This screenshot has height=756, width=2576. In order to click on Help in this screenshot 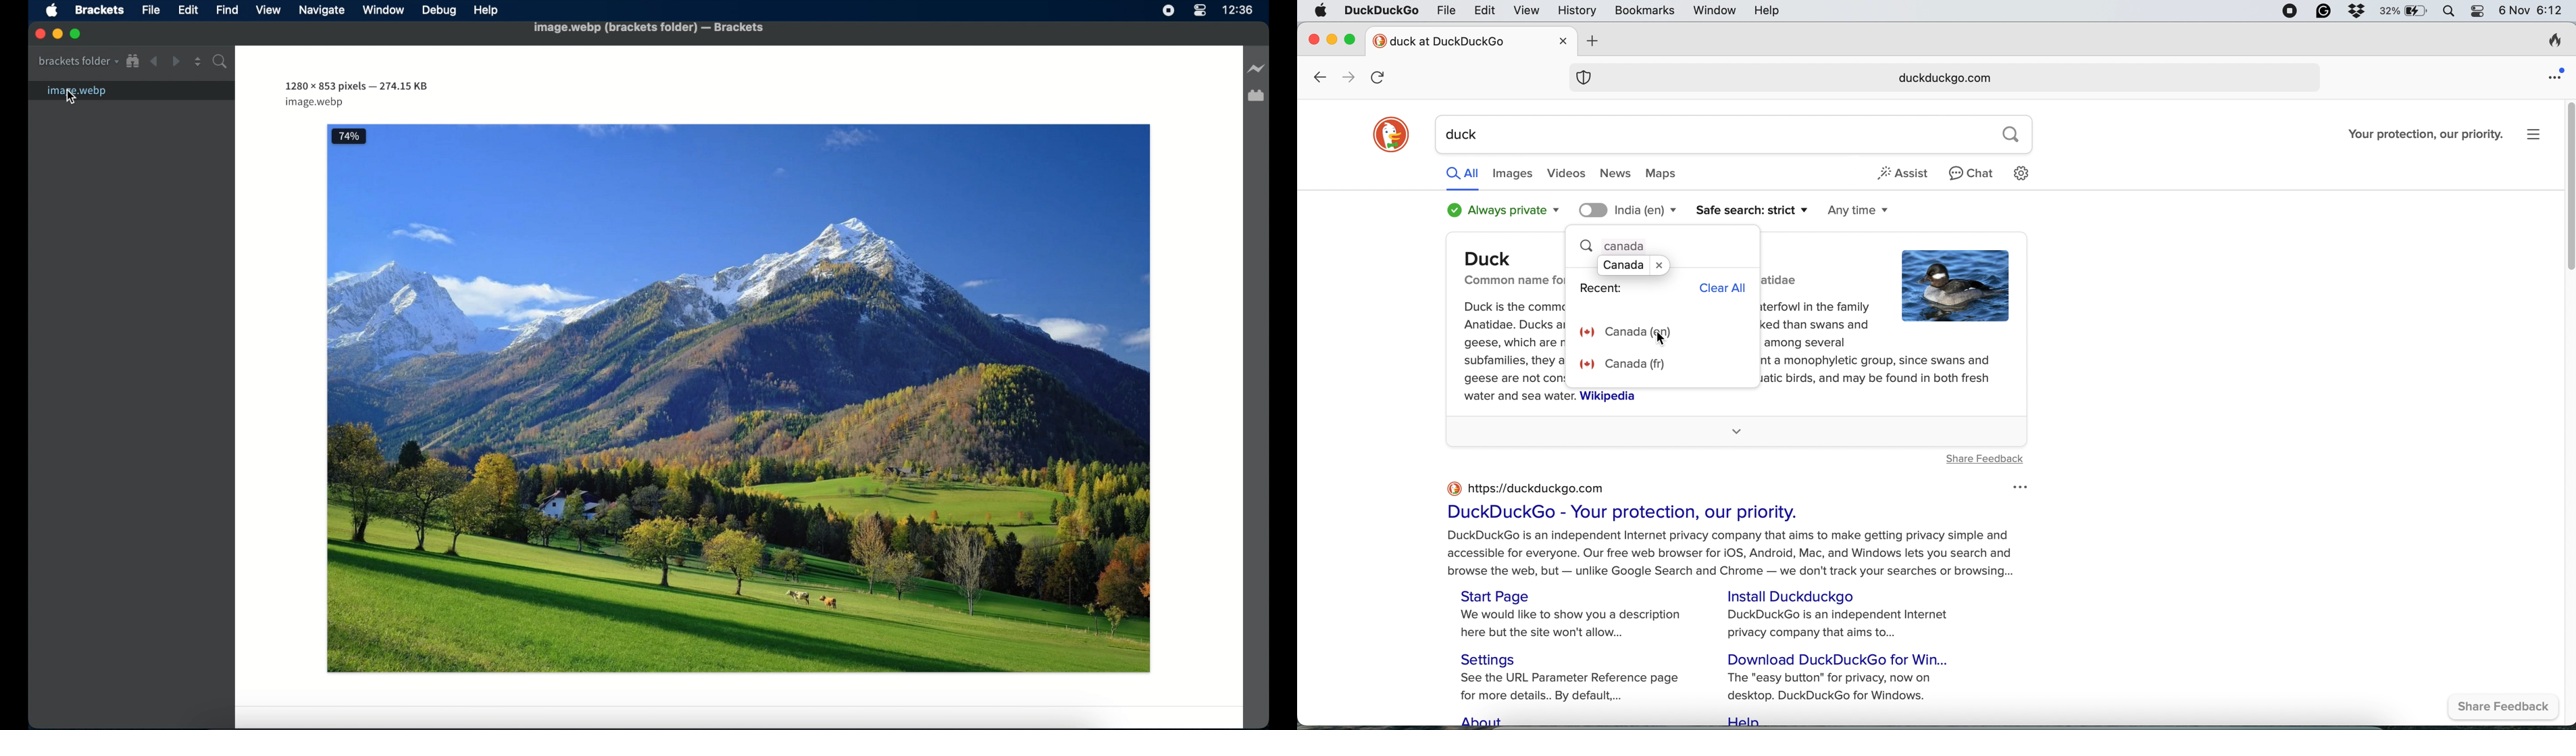, I will do `click(488, 9)`.